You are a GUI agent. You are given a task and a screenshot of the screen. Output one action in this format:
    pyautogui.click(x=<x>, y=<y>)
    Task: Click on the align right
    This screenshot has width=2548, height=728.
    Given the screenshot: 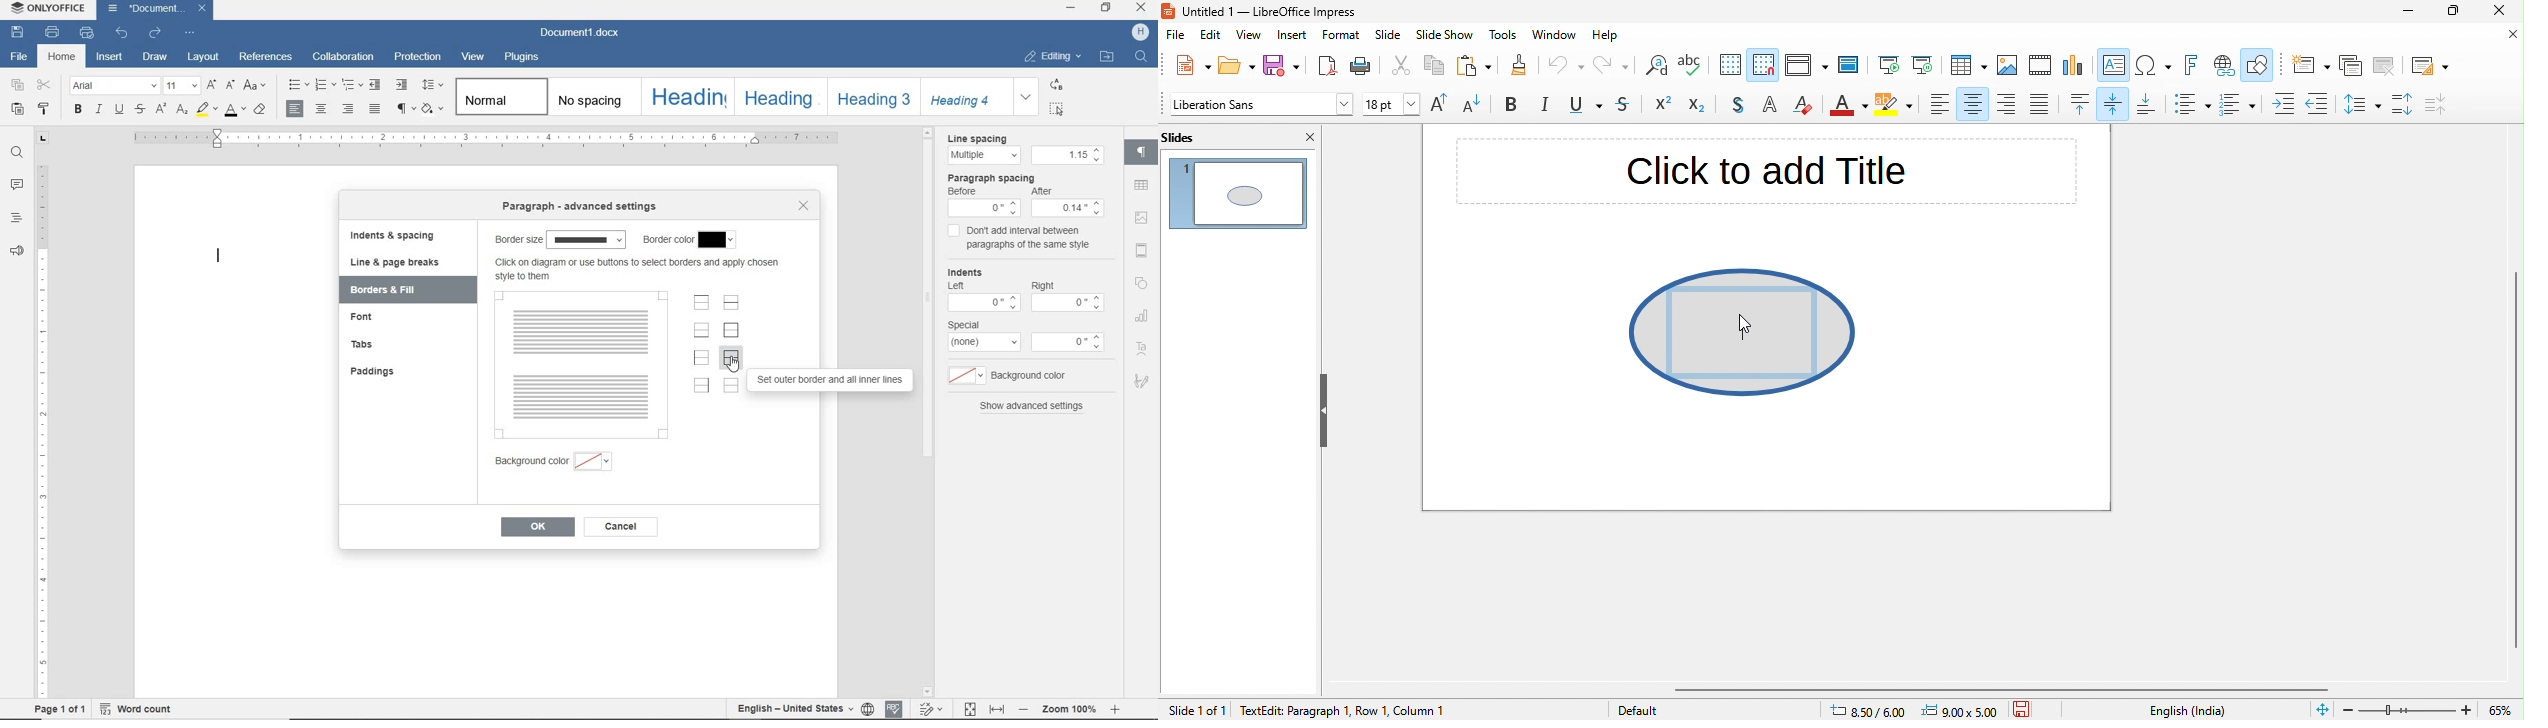 What is the action you would take?
    pyautogui.click(x=348, y=110)
    